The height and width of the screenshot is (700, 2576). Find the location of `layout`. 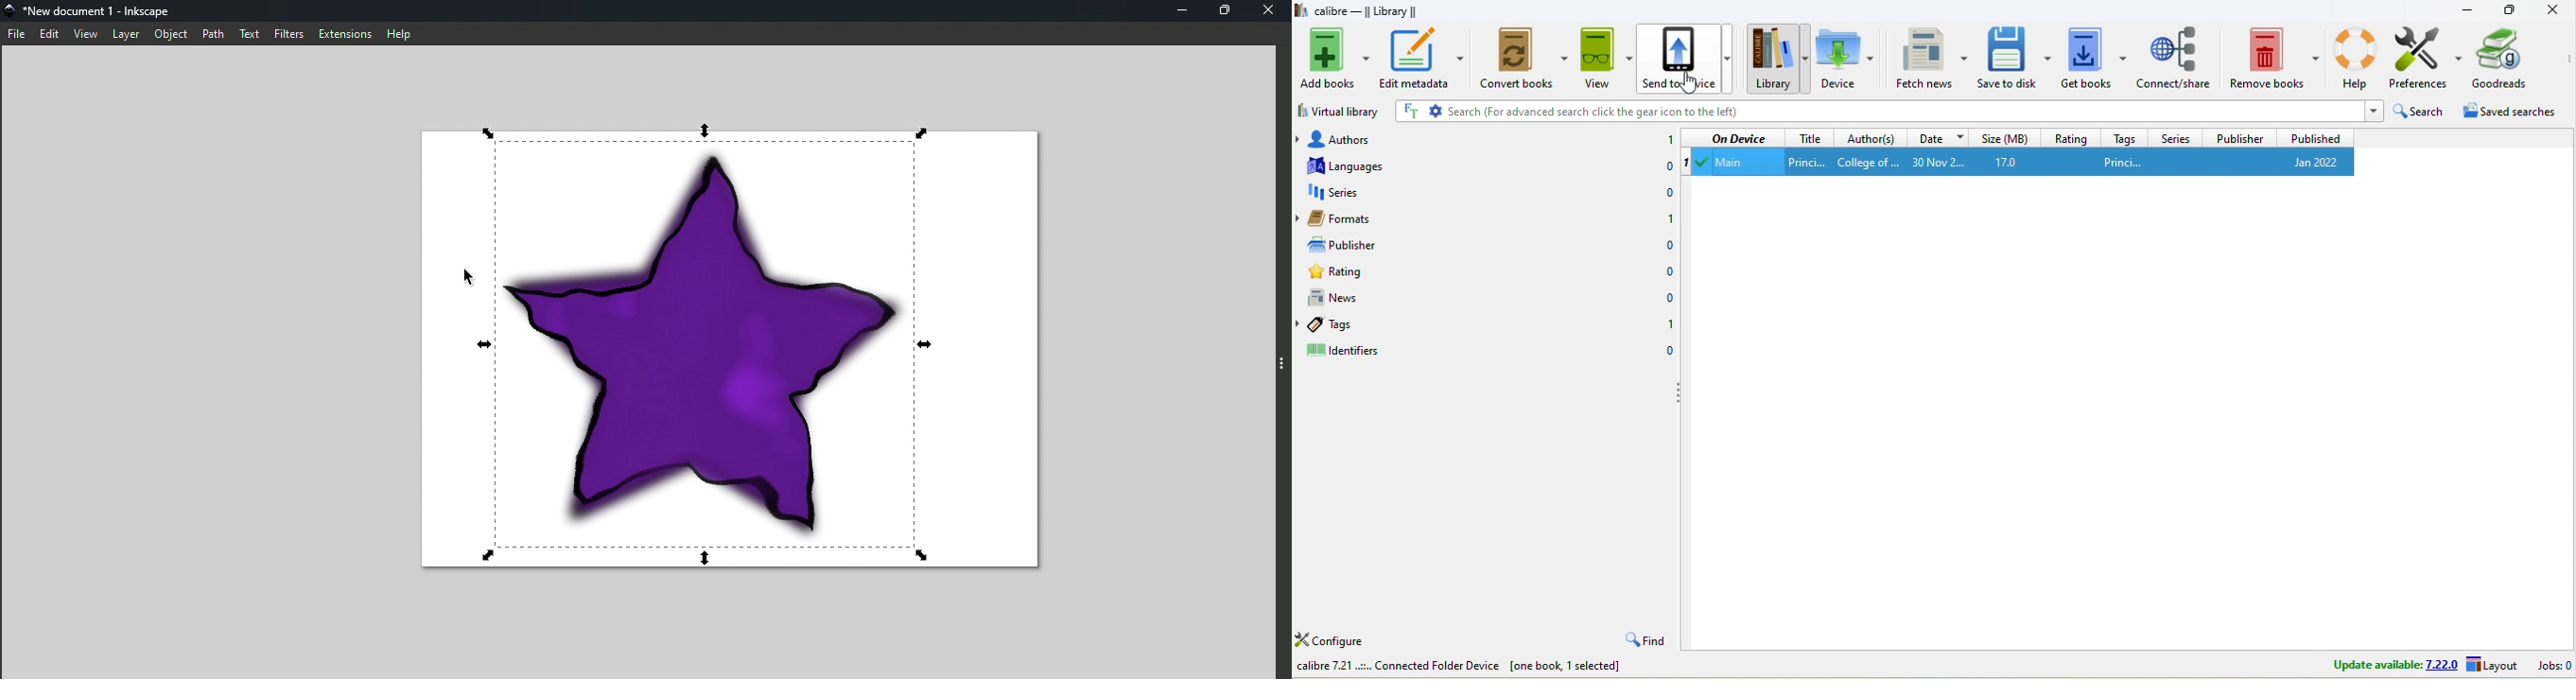

layout is located at coordinates (2492, 663).